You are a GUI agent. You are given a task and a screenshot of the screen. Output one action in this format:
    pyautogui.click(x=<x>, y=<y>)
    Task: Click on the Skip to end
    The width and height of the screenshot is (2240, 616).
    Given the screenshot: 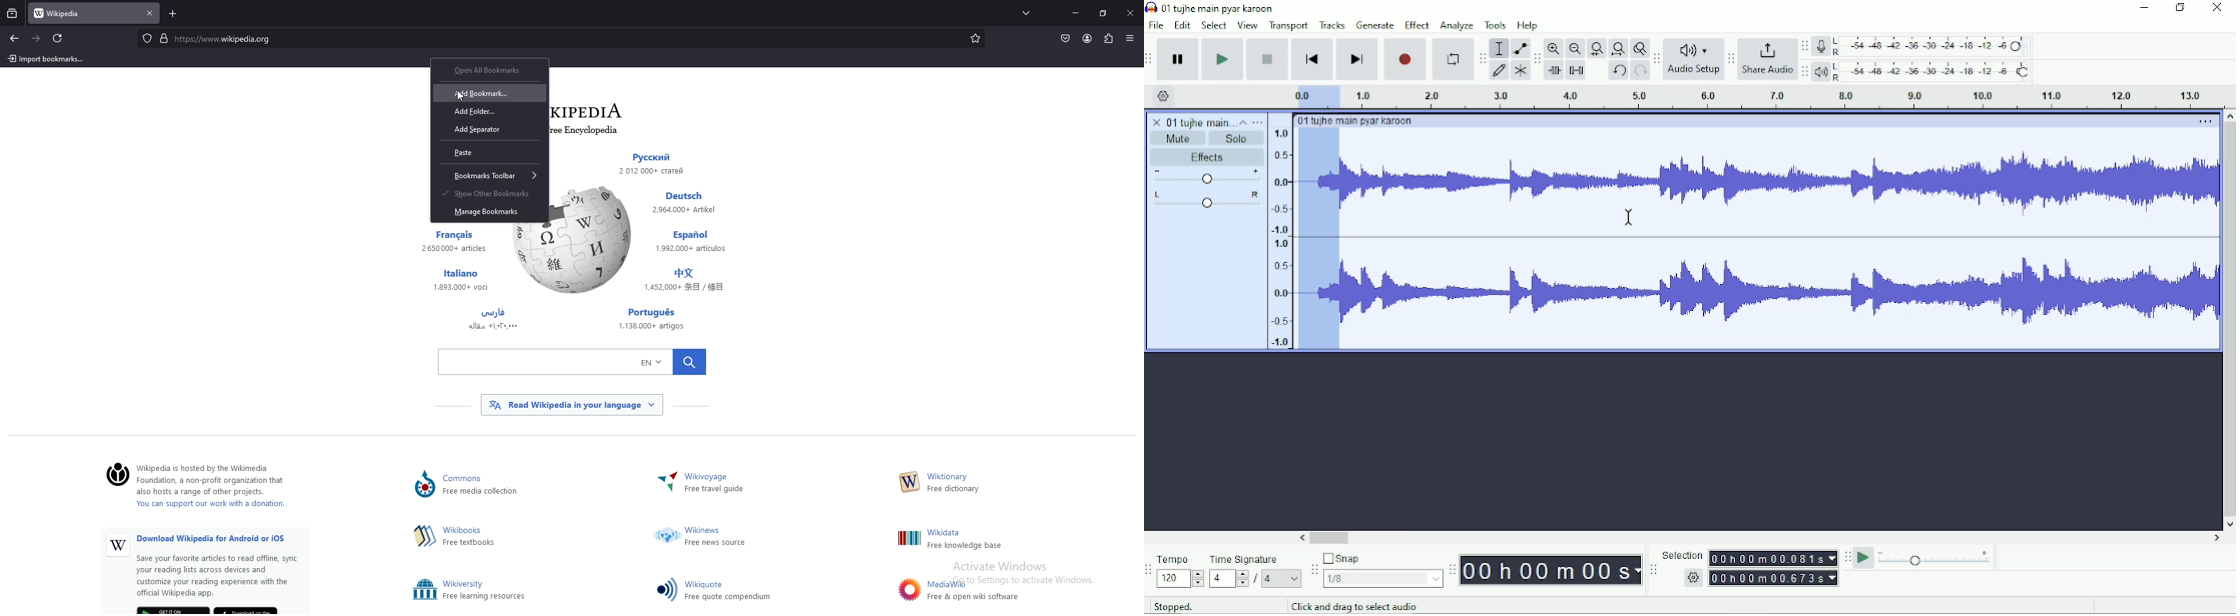 What is the action you would take?
    pyautogui.click(x=1357, y=60)
    